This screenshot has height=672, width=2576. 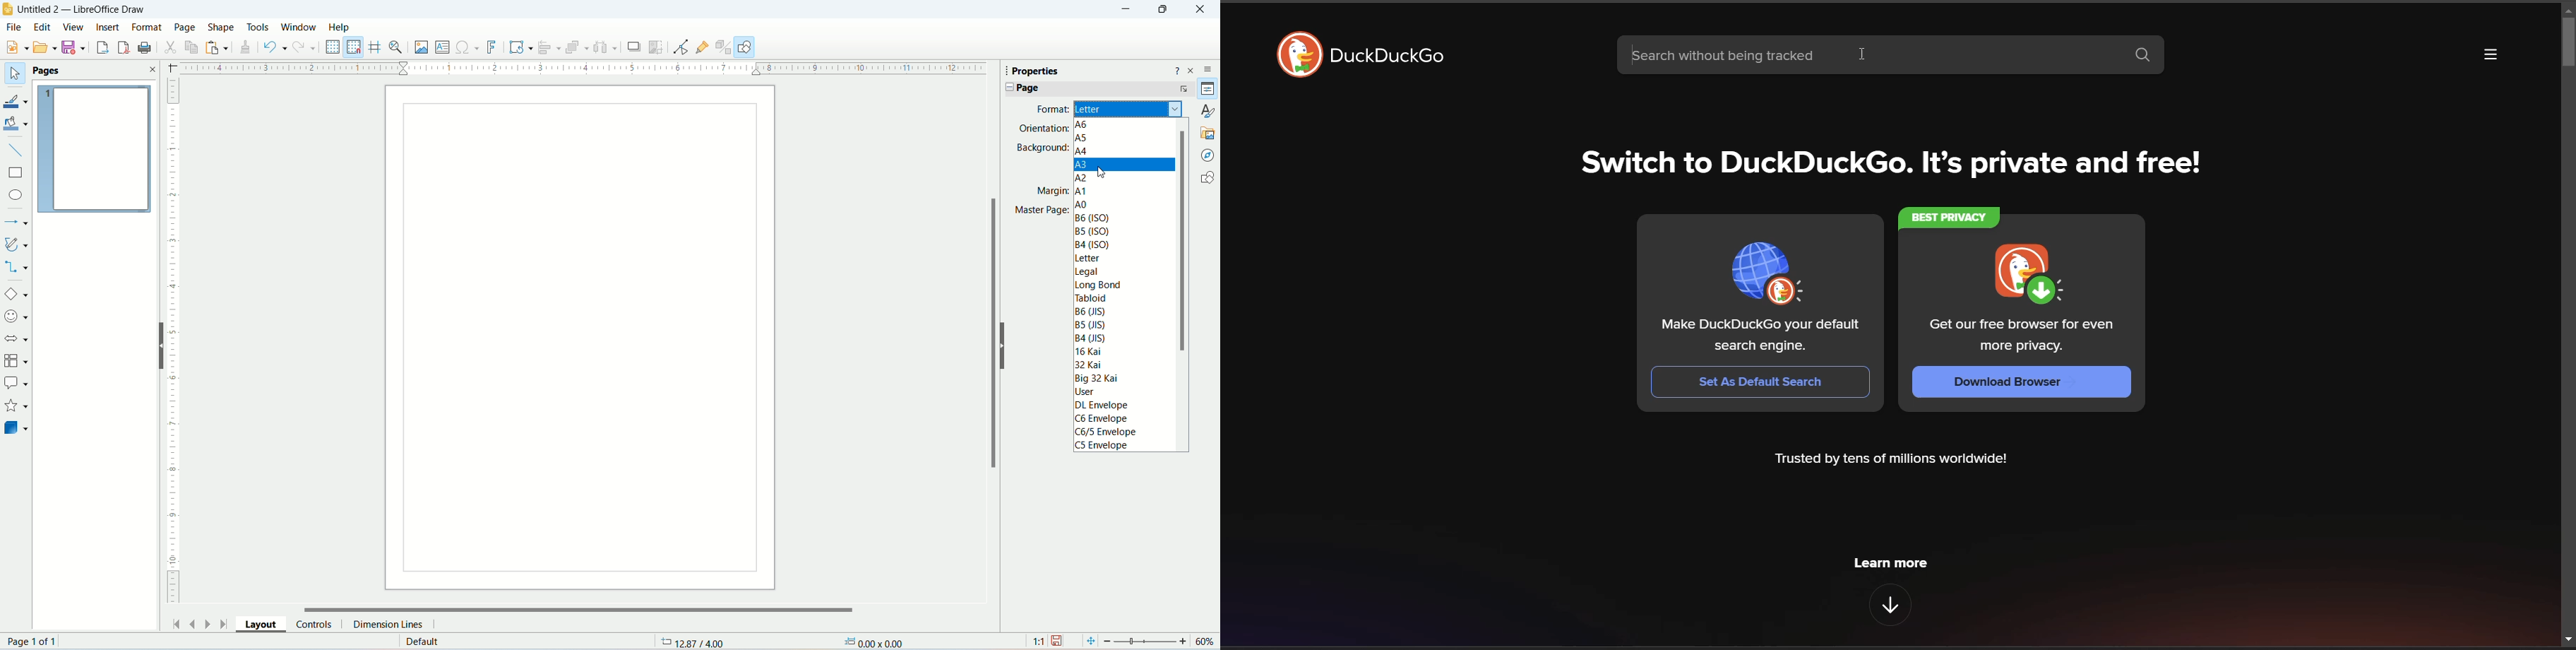 What do you see at coordinates (1082, 190) in the screenshot?
I see `A1` at bounding box center [1082, 190].